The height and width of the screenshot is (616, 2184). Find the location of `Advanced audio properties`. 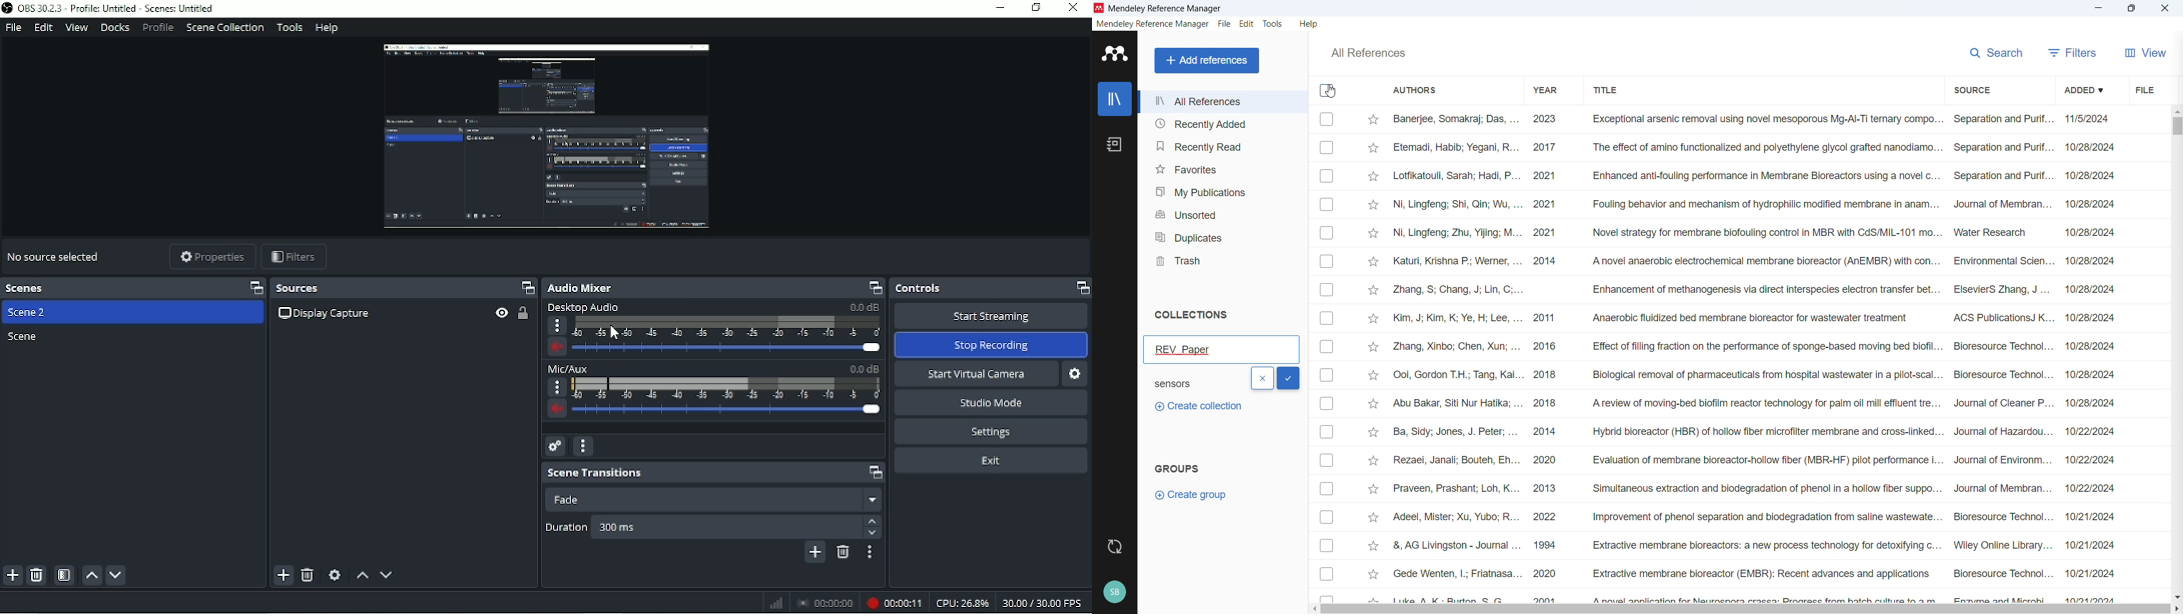

Advanced audio properties is located at coordinates (556, 446).